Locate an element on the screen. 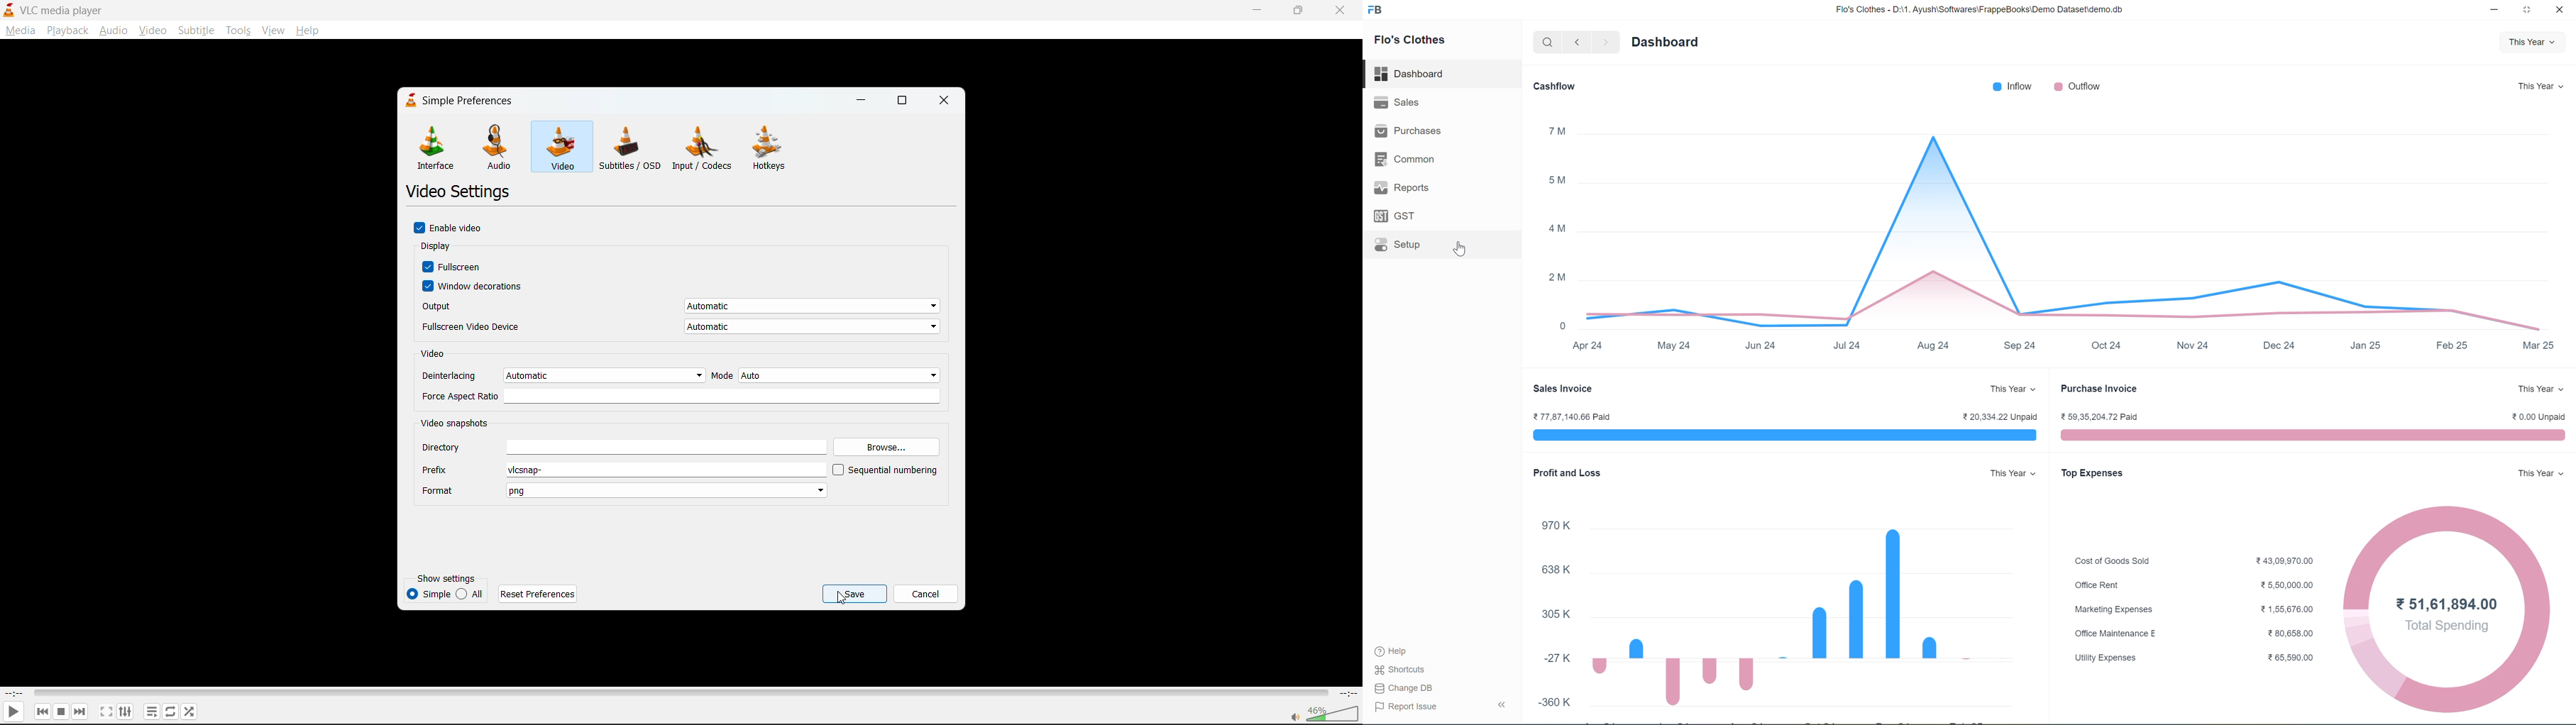 The width and height of the screenshot is (2576, 728). Sales Invoice is located at coordinates (1563, 389).